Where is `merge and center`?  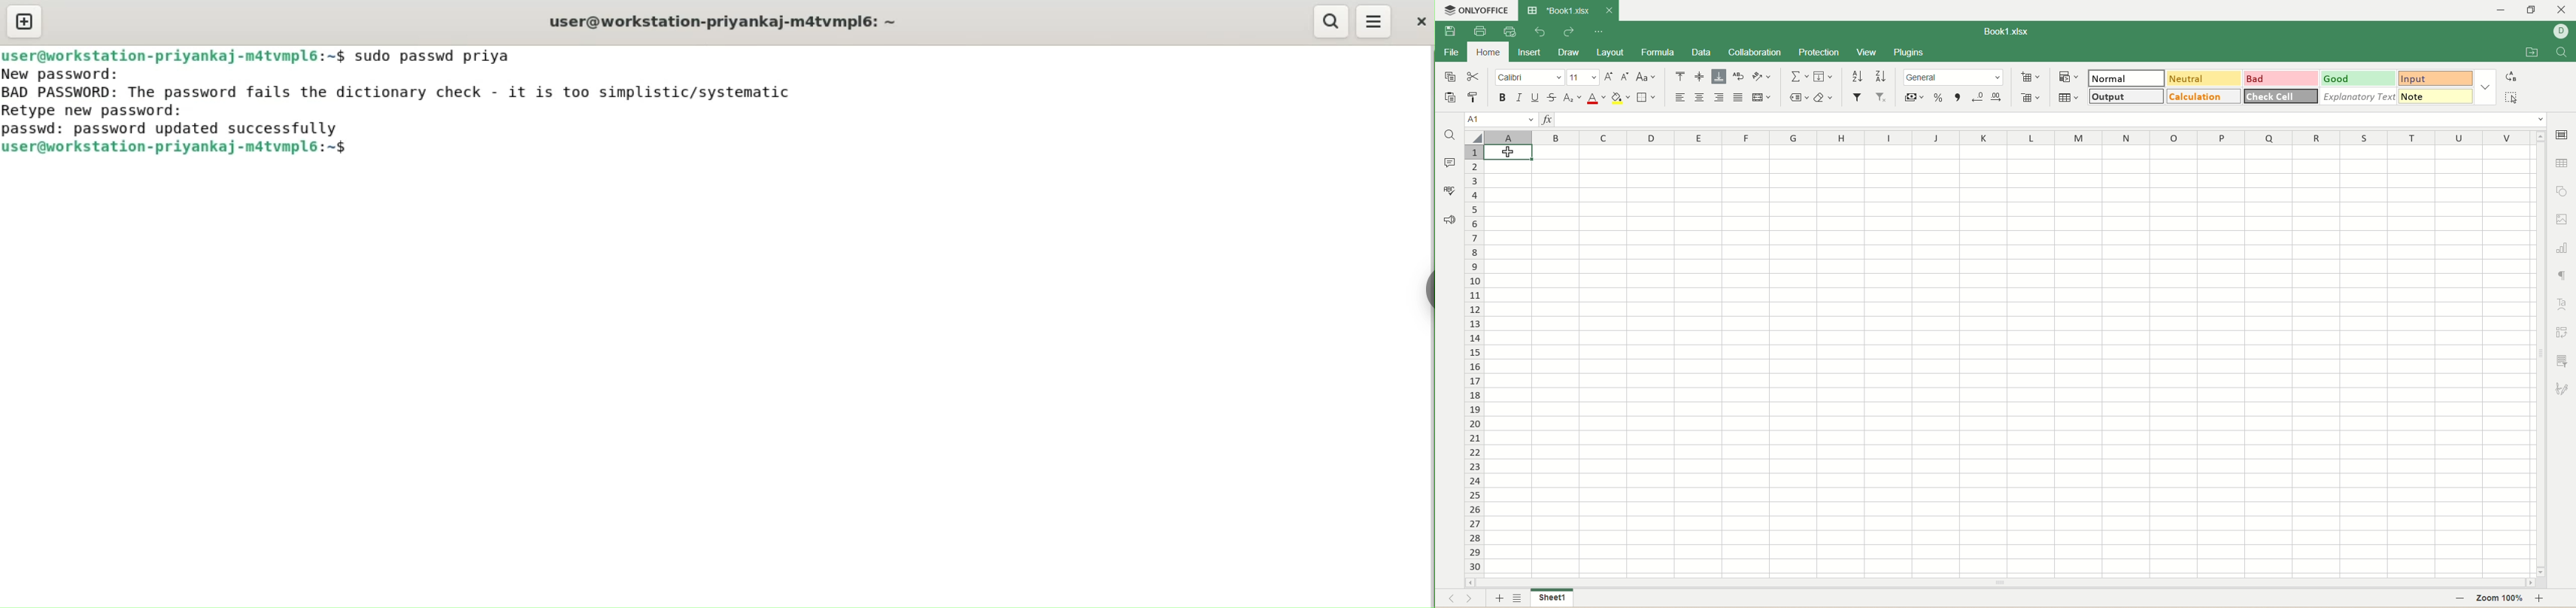 merge and center is located at coordinates (1761, 98).